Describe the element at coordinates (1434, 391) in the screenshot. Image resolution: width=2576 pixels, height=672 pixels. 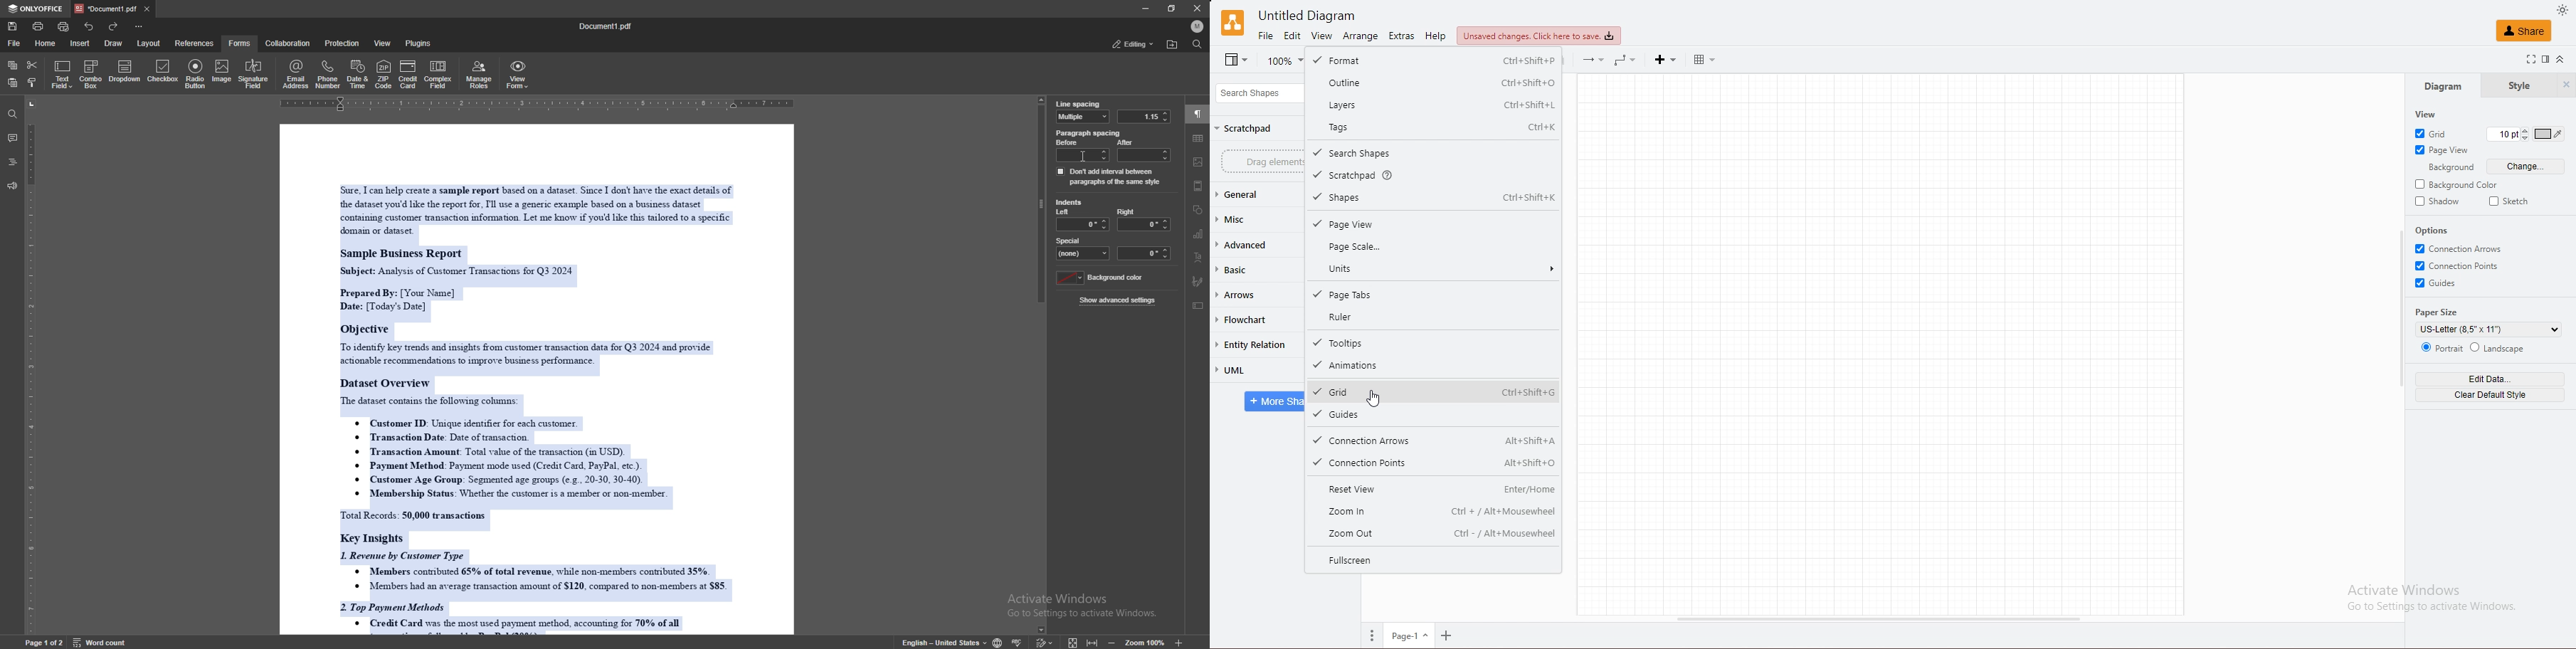
I see `grid                    Ctrl+Shift+G` at that location.